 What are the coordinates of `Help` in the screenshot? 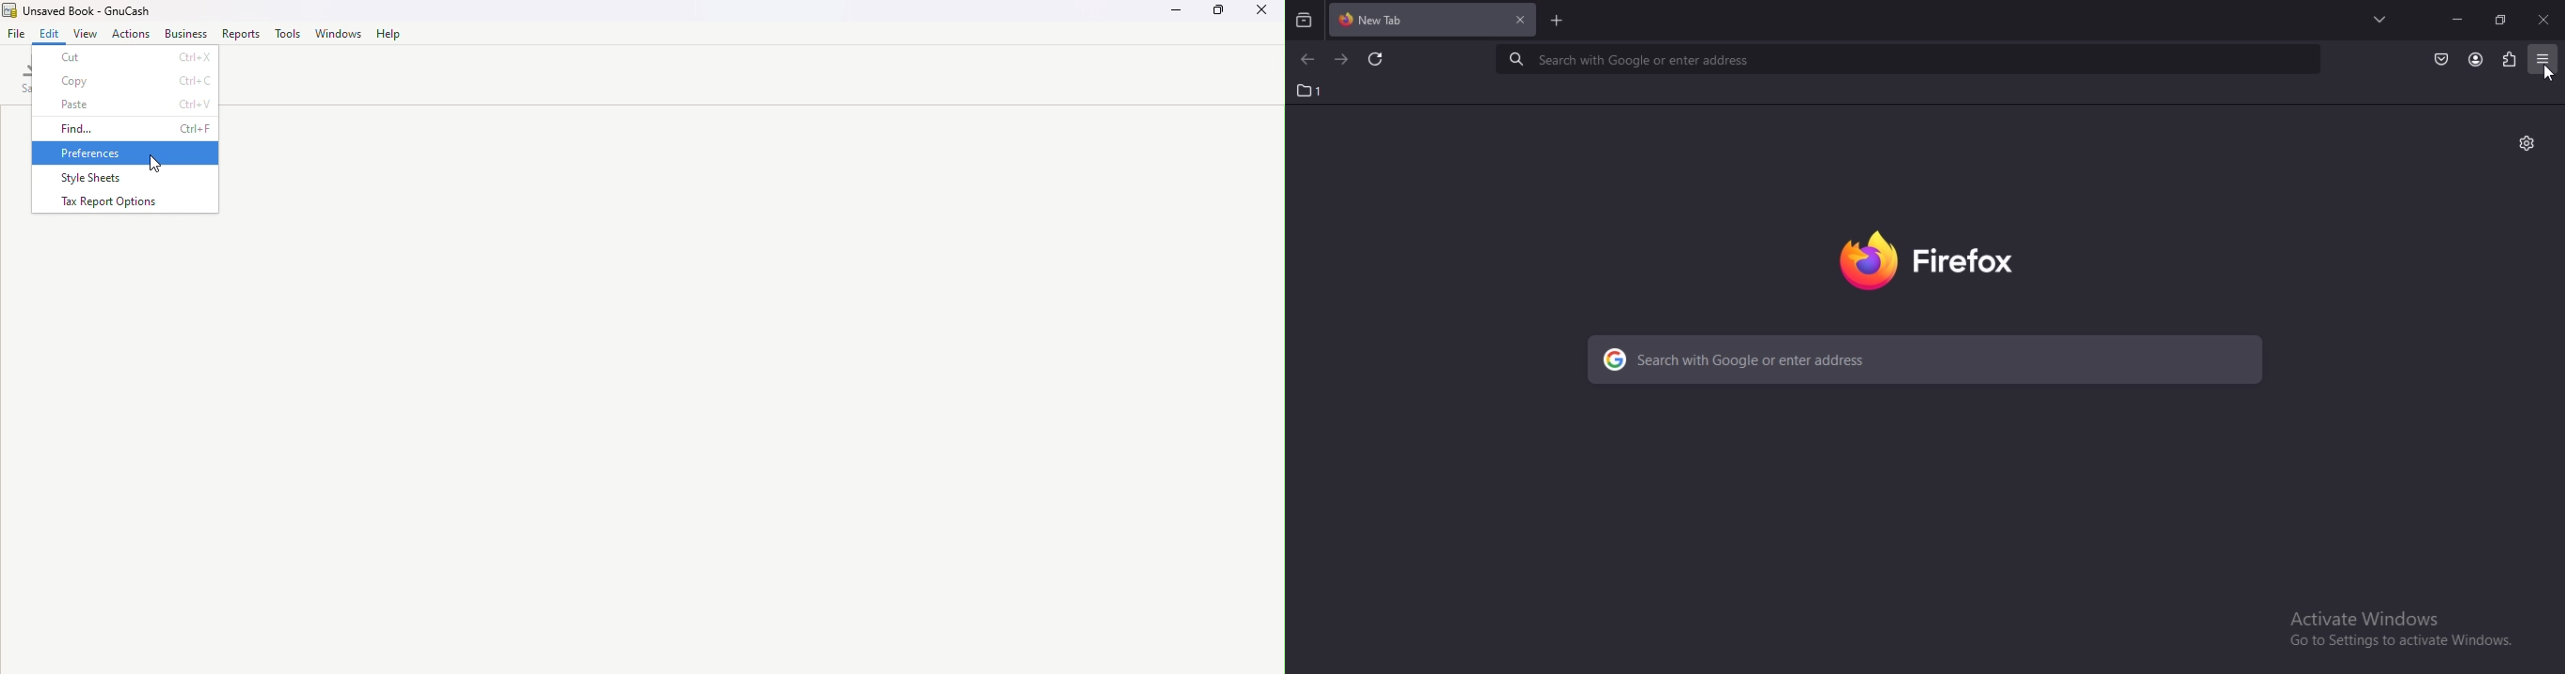 It's located at (388, 33).